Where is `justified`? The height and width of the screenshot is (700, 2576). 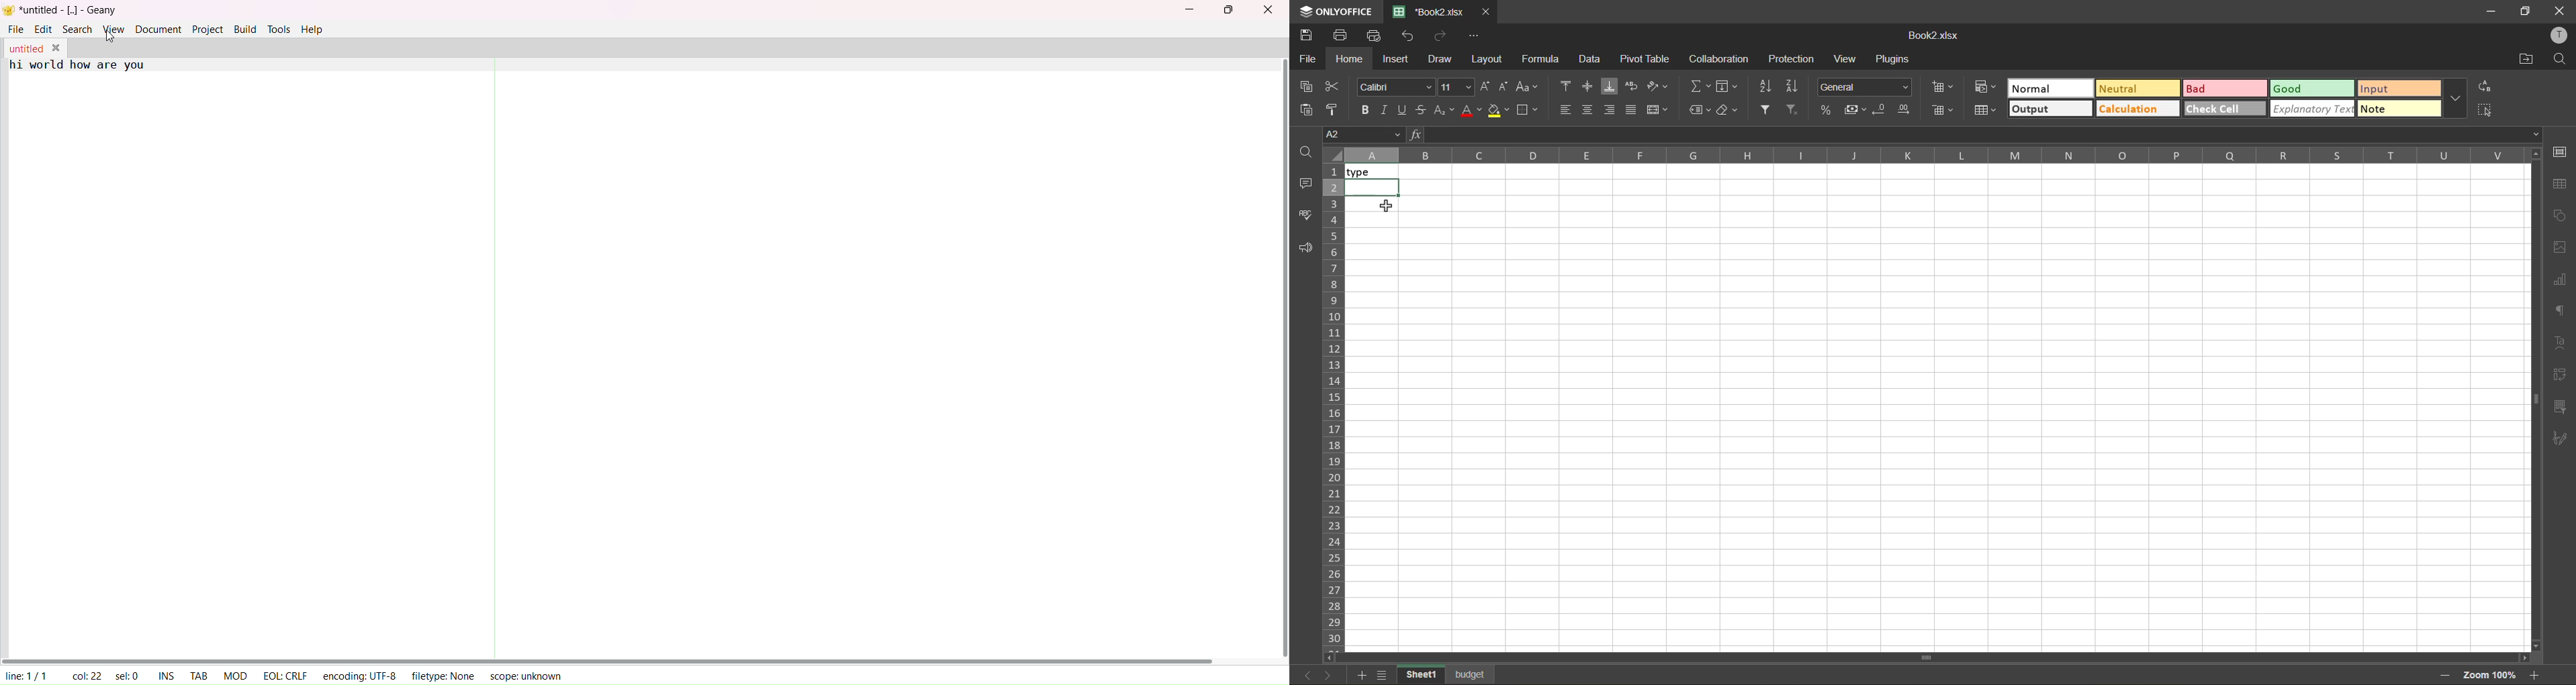 justified is located at coordinates (1631, 108).